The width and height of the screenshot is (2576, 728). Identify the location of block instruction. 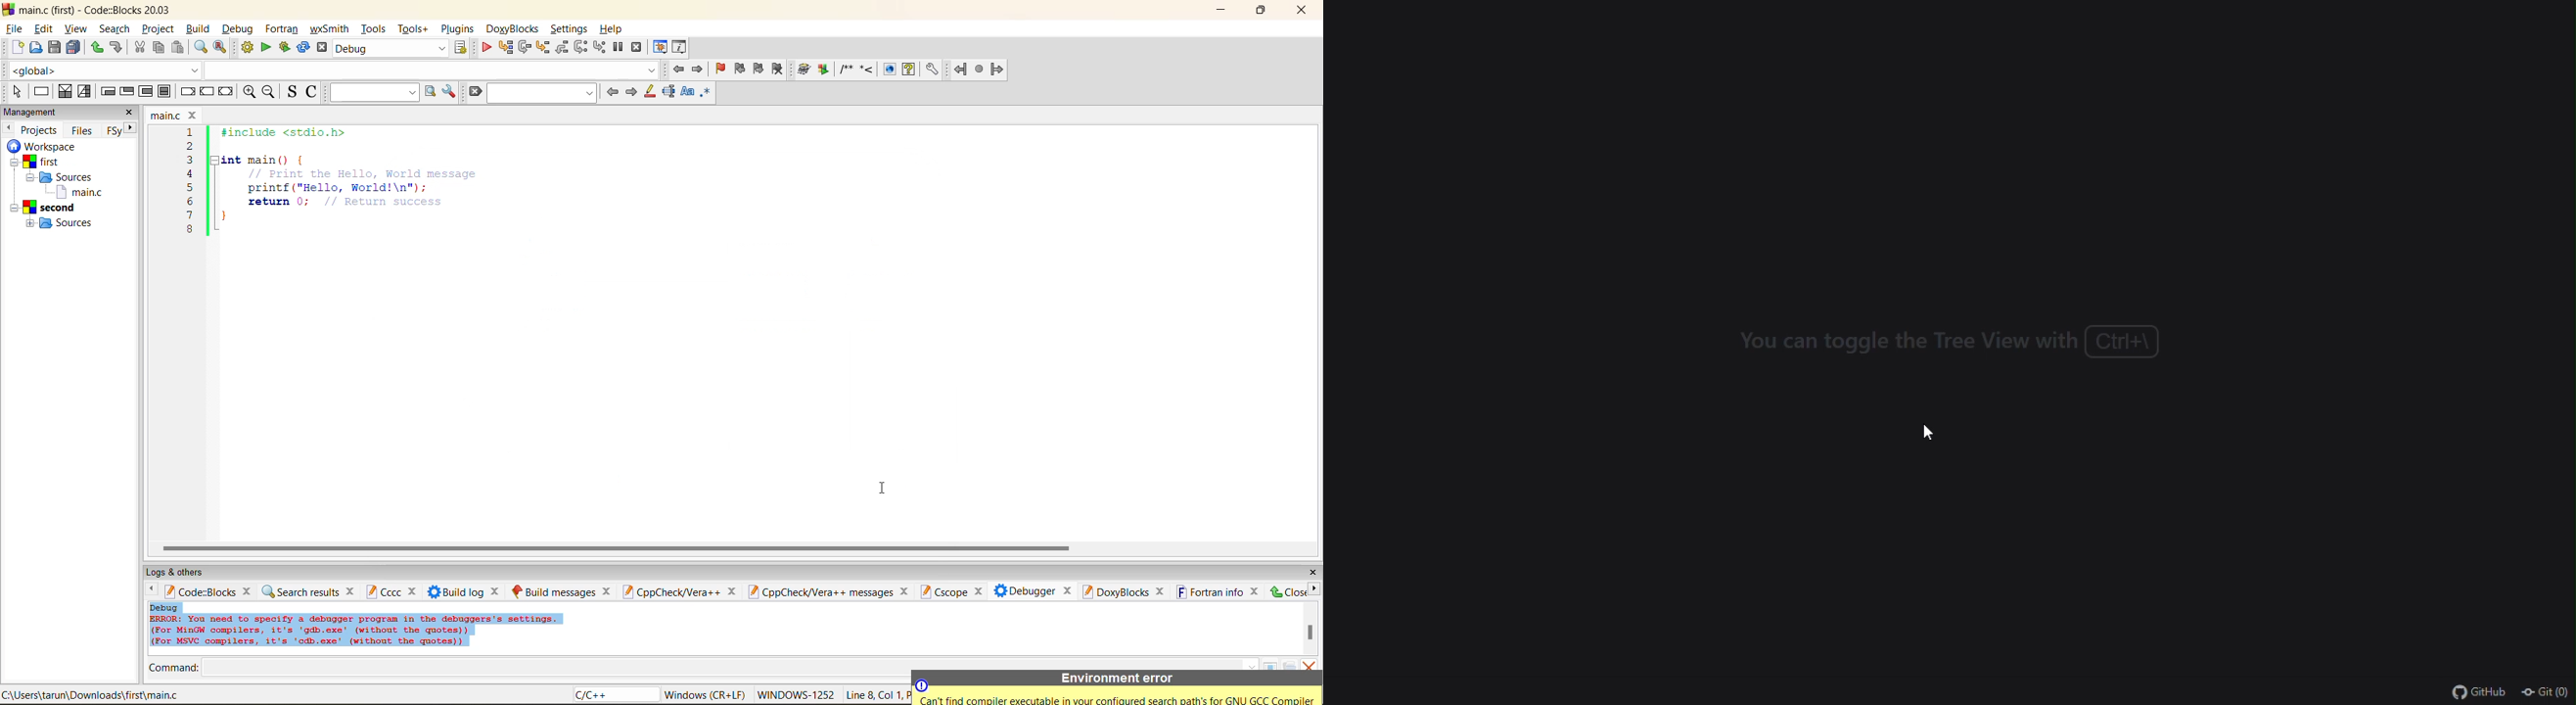
(165, 92).